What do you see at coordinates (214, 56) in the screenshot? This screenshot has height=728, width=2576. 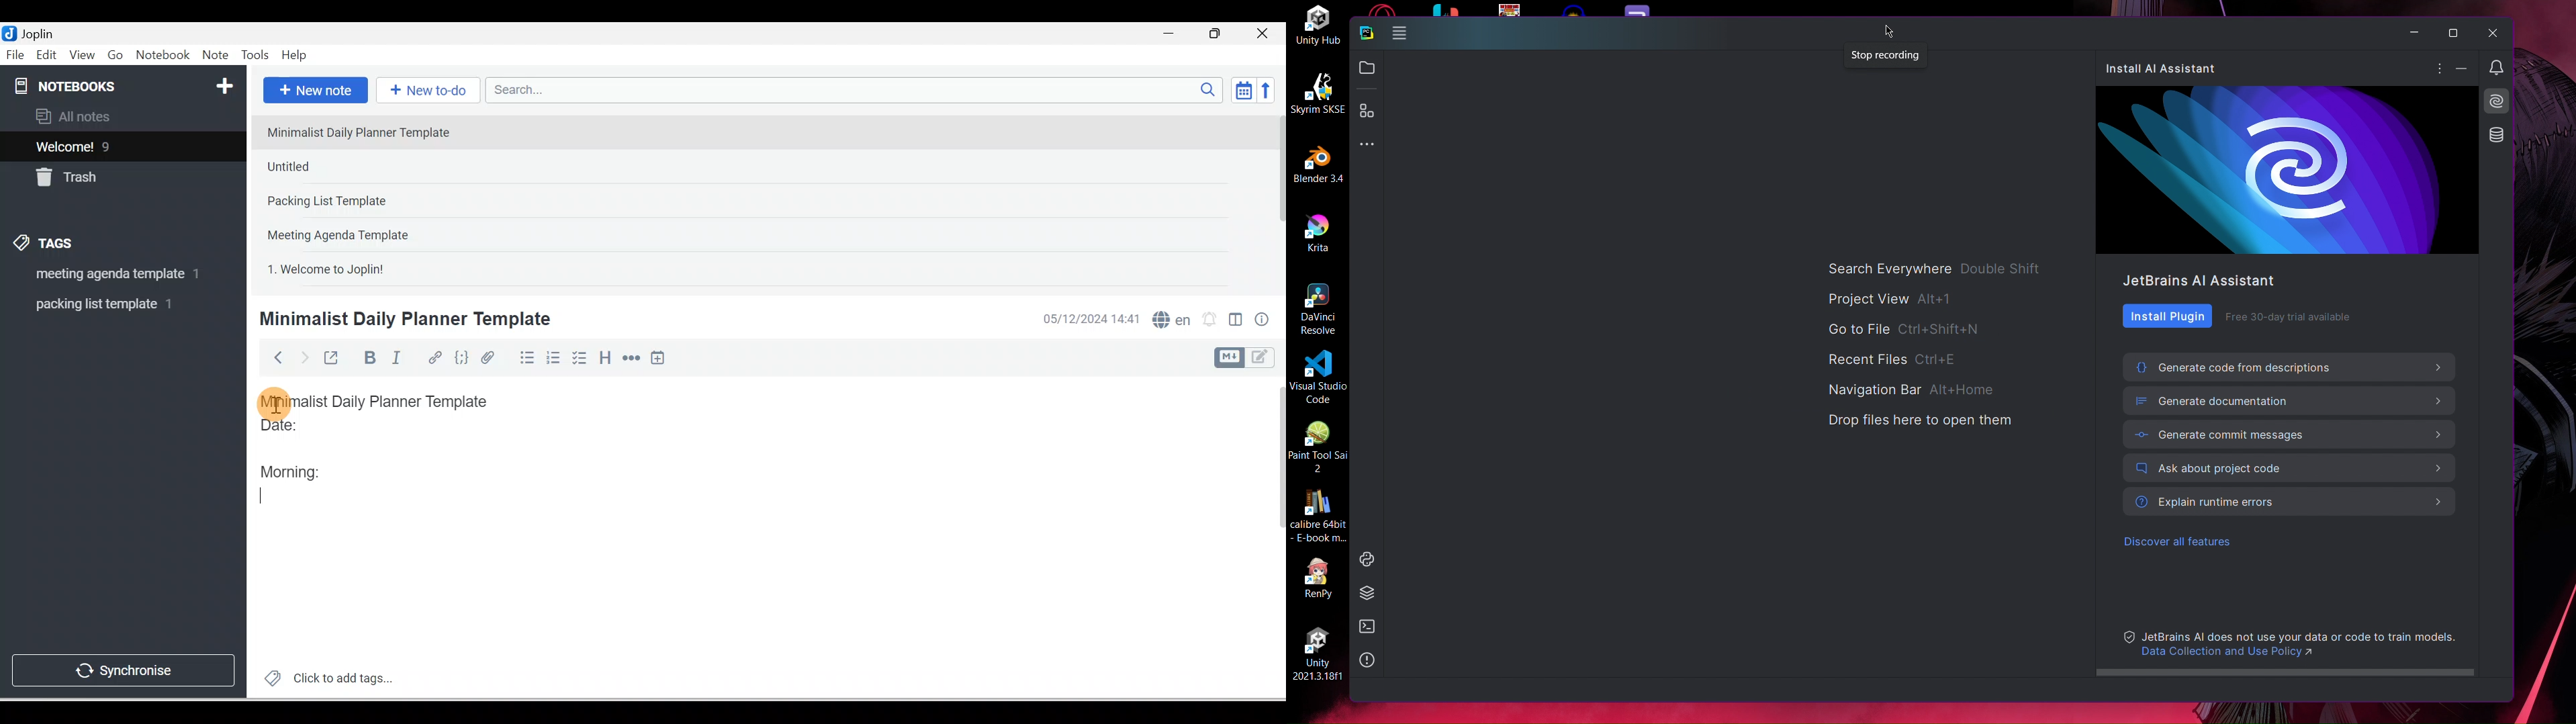 I see `Note` at bounding box center [214, 56].